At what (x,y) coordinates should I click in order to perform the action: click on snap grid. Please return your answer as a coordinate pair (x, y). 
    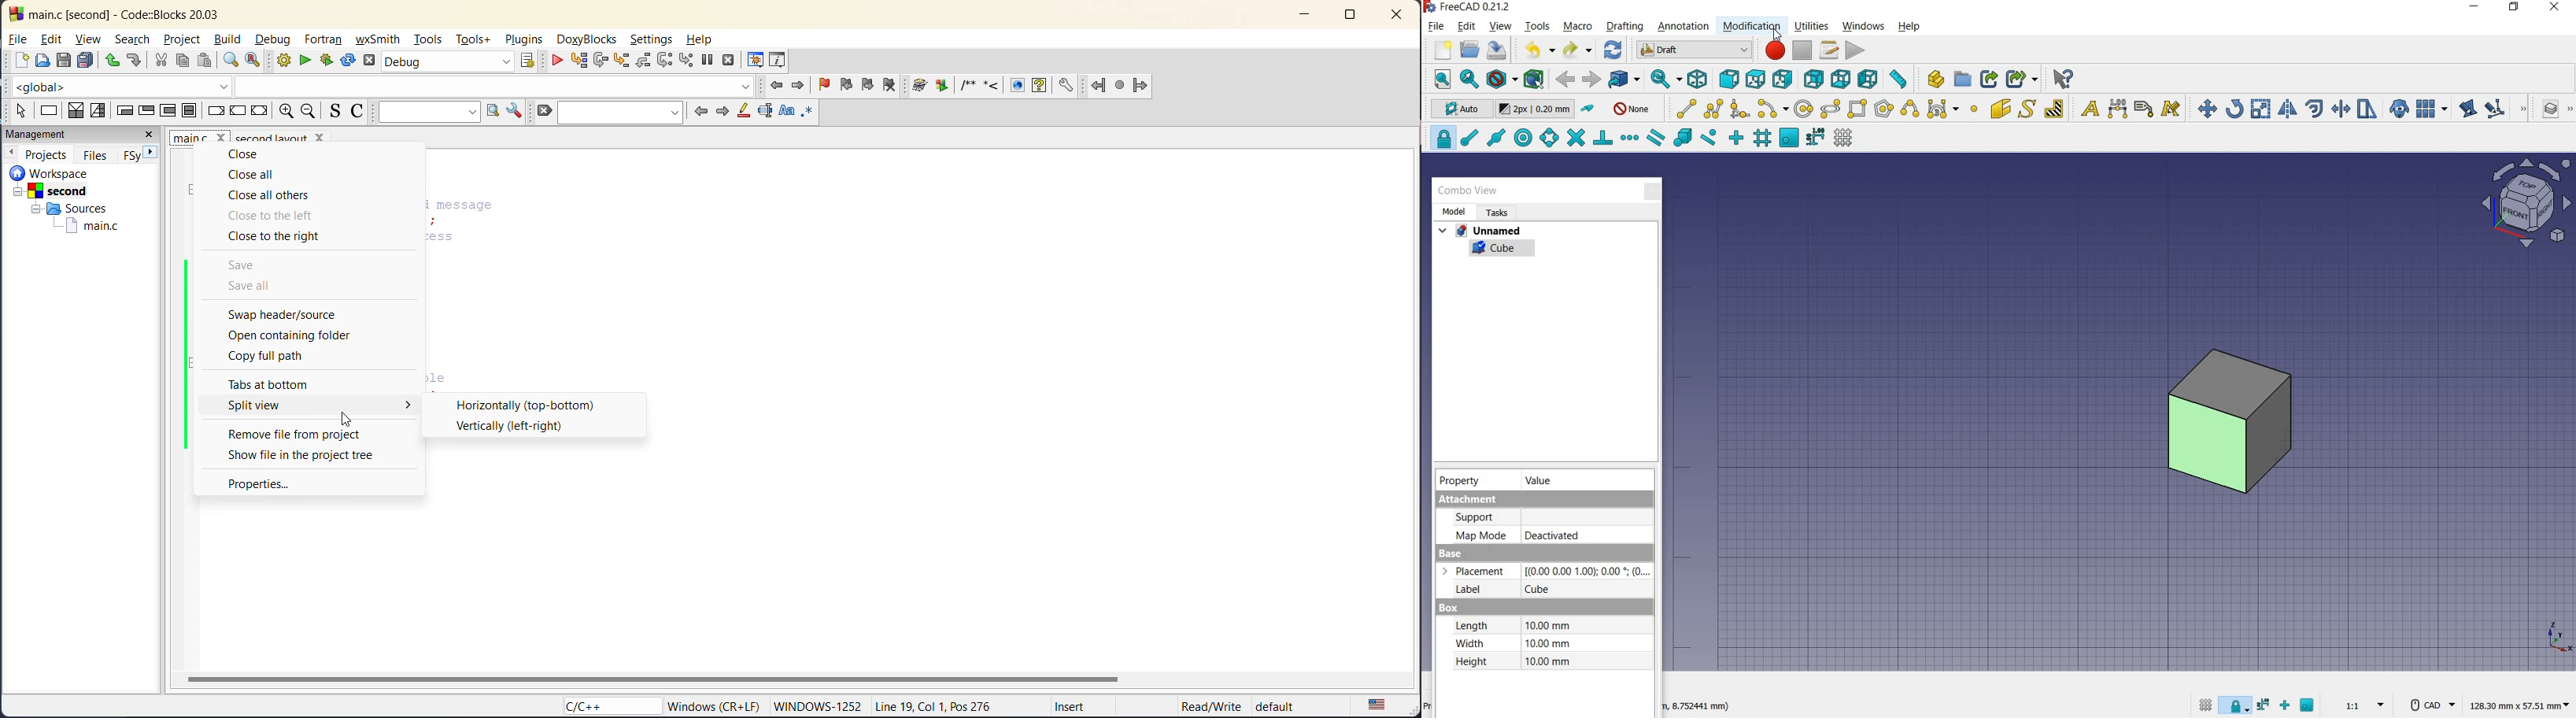
    Looking at the image, I should click on (1762, 139).